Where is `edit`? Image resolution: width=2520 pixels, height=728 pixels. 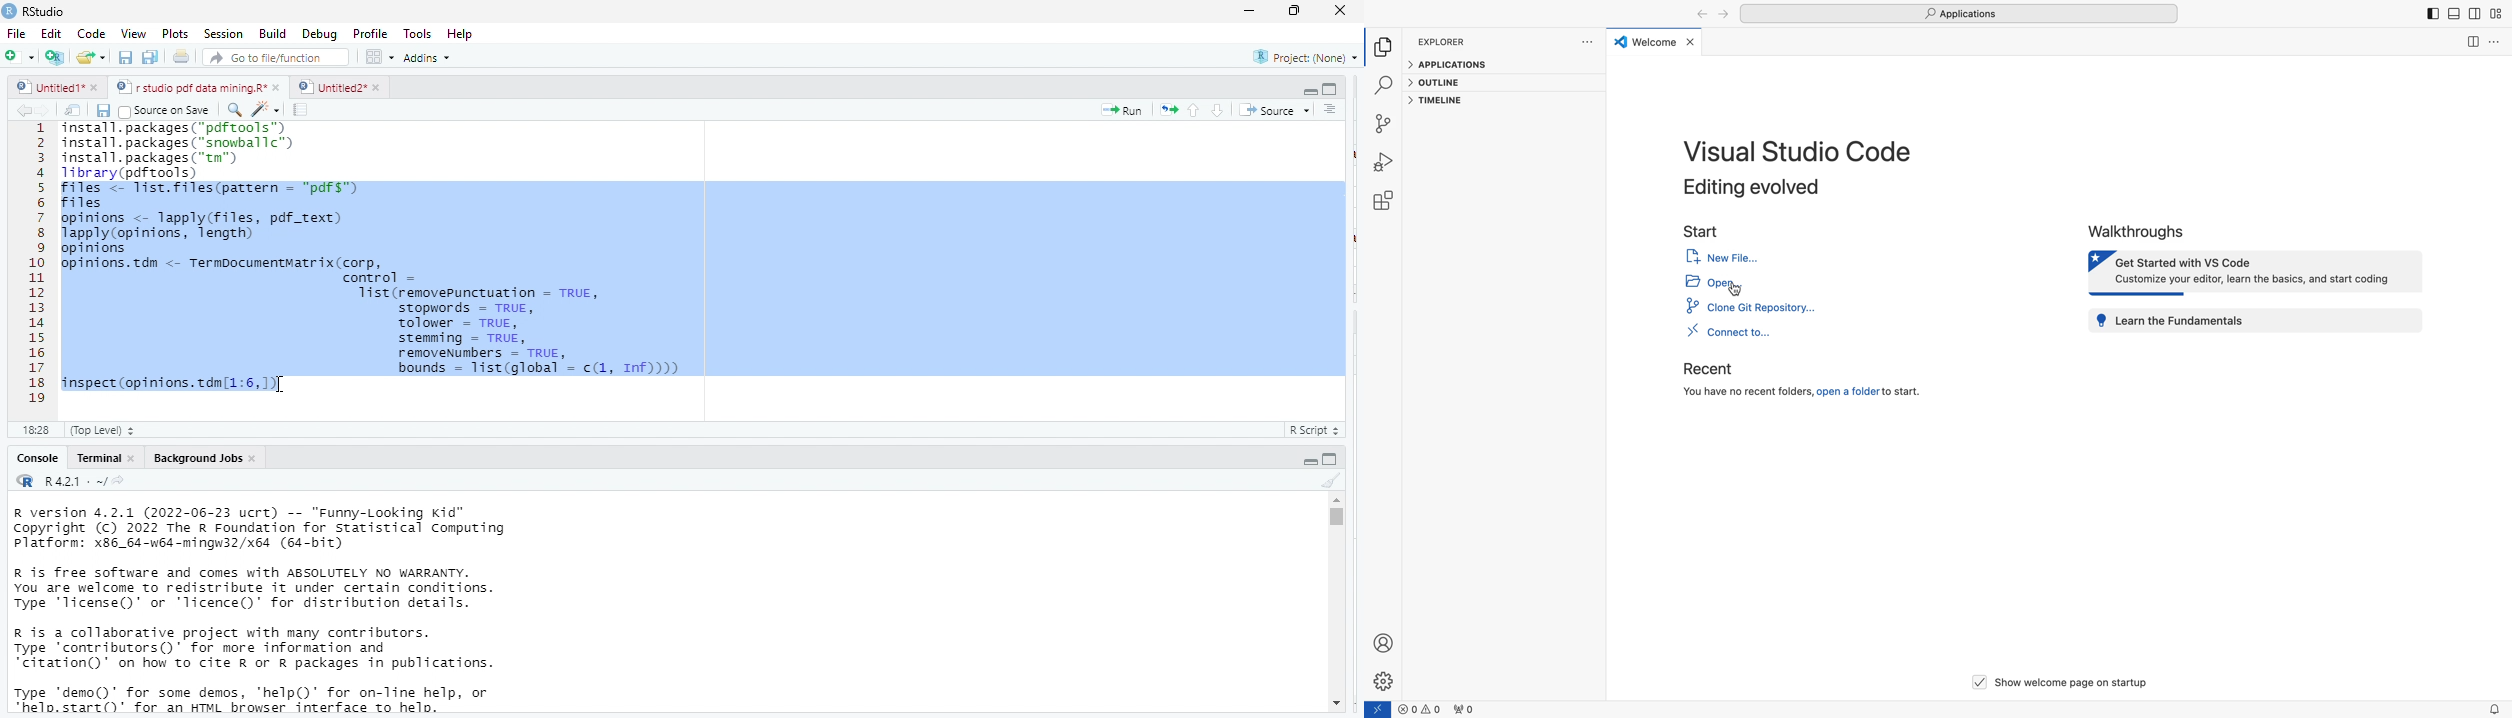
edit is located at coordinates (51, 34).